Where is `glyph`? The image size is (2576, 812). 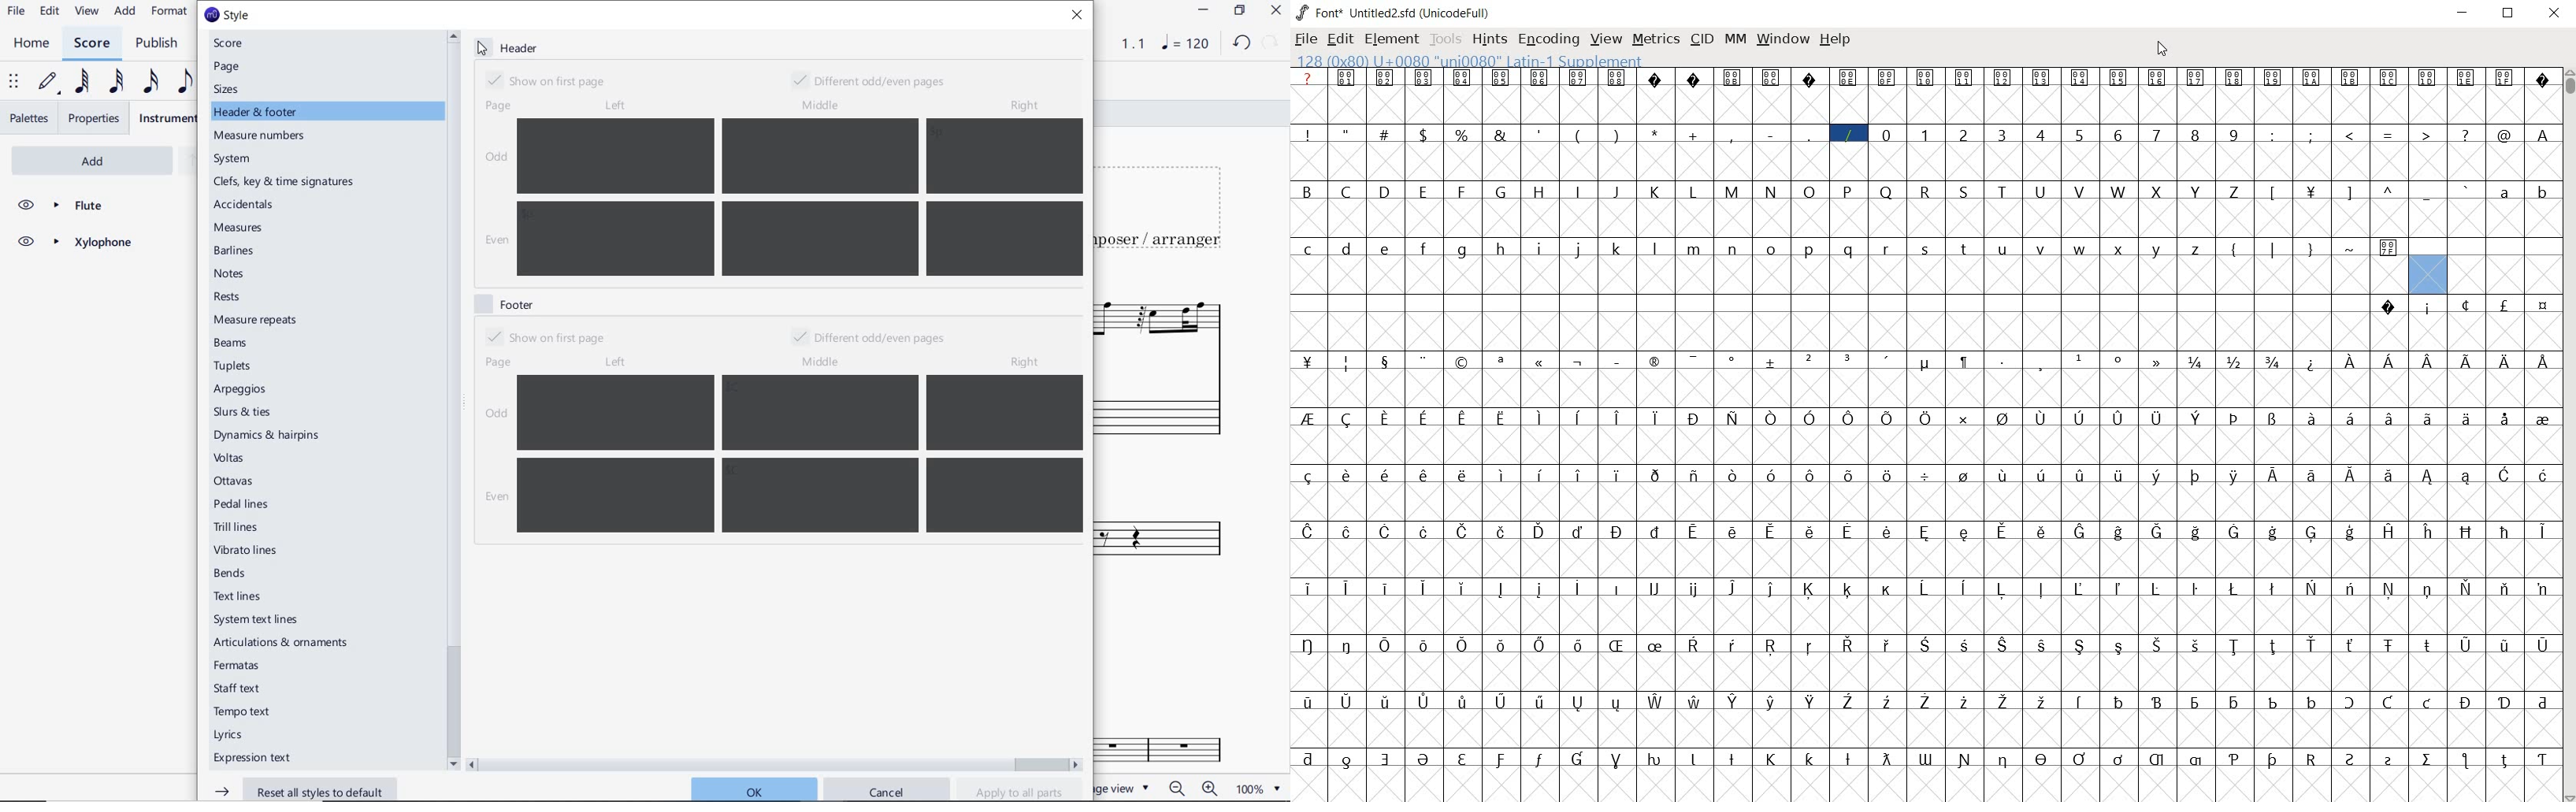
glyph is located at coordinates (2195, 589).